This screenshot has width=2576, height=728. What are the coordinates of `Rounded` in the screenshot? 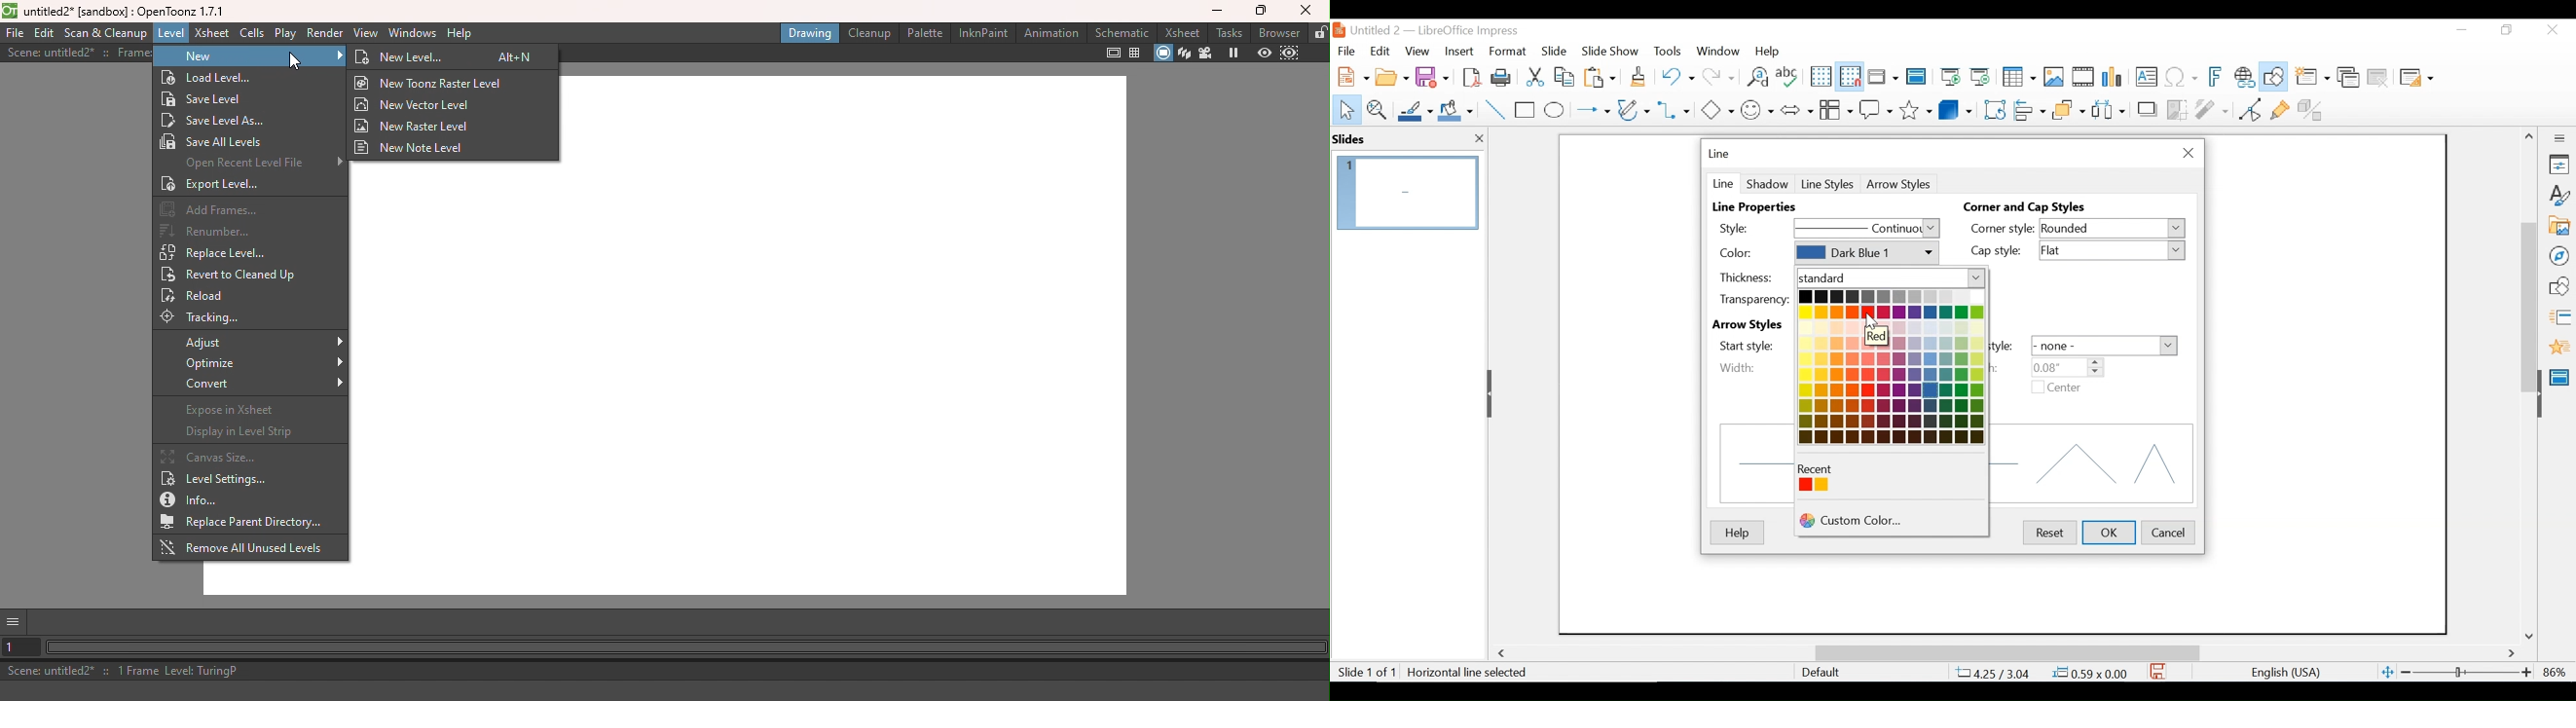 It's located at (2113, 229).